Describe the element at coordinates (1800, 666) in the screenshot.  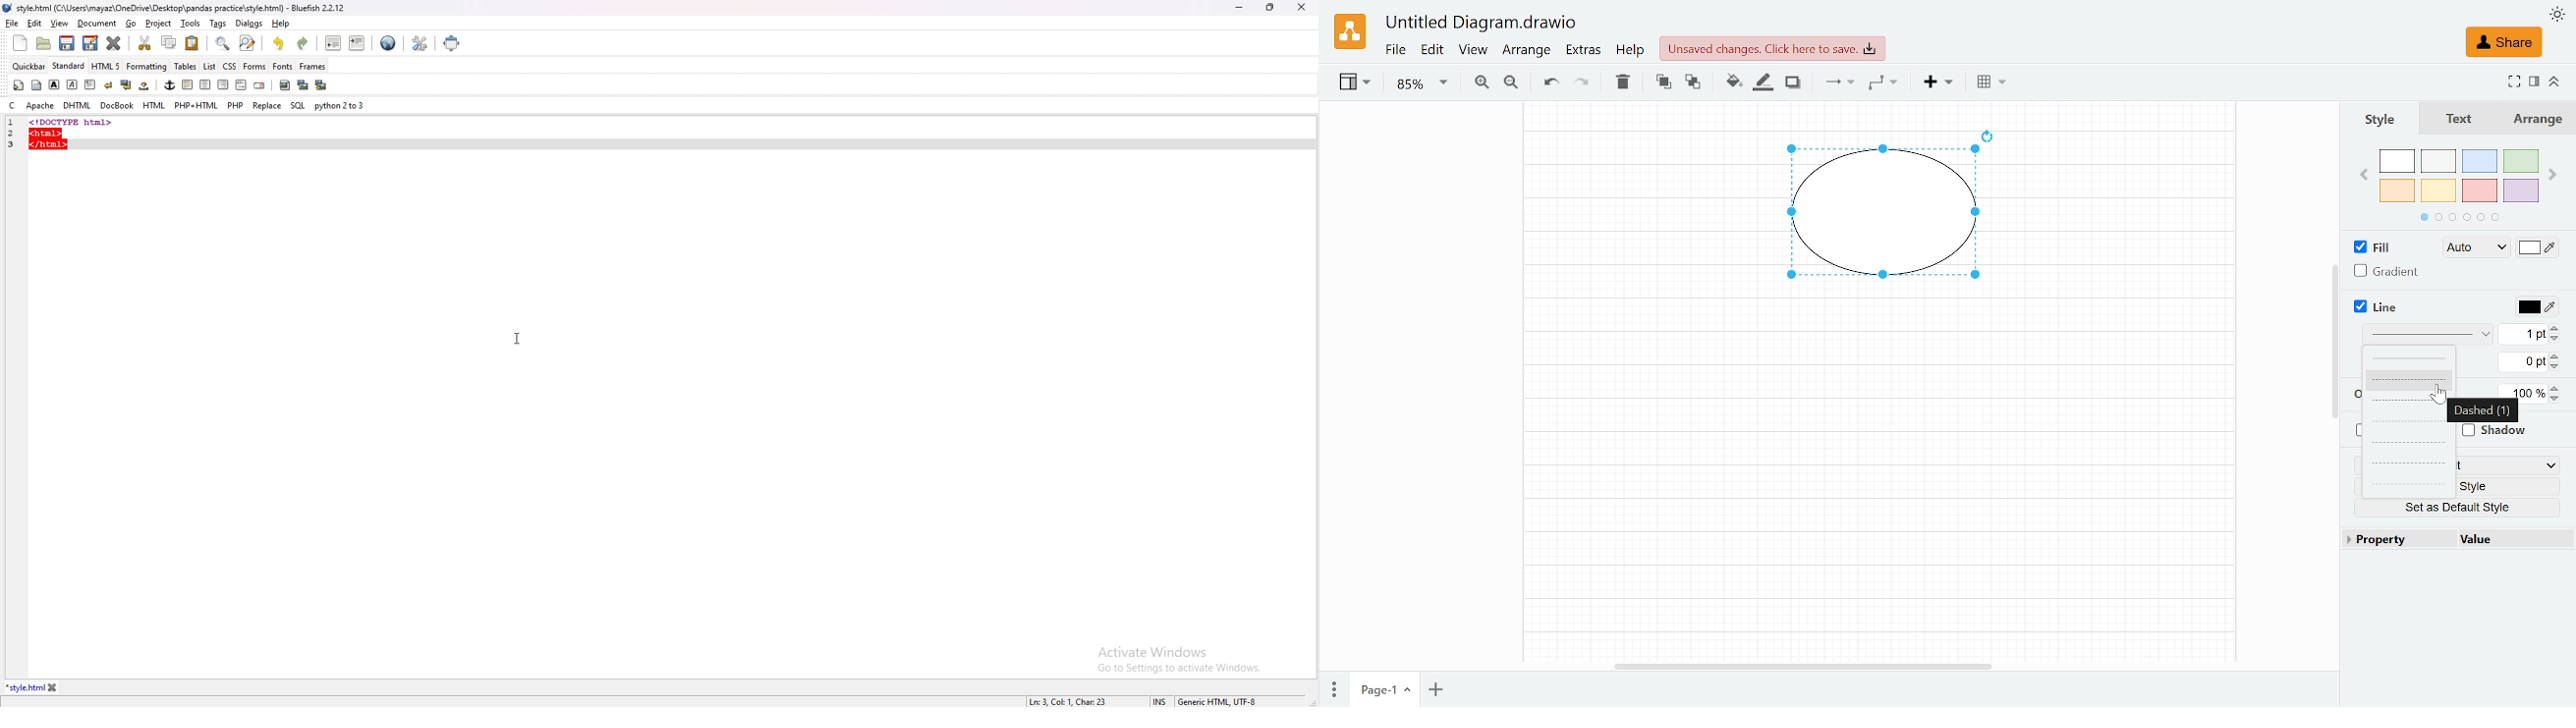
I see `Horizontal scrollbar` at that location.